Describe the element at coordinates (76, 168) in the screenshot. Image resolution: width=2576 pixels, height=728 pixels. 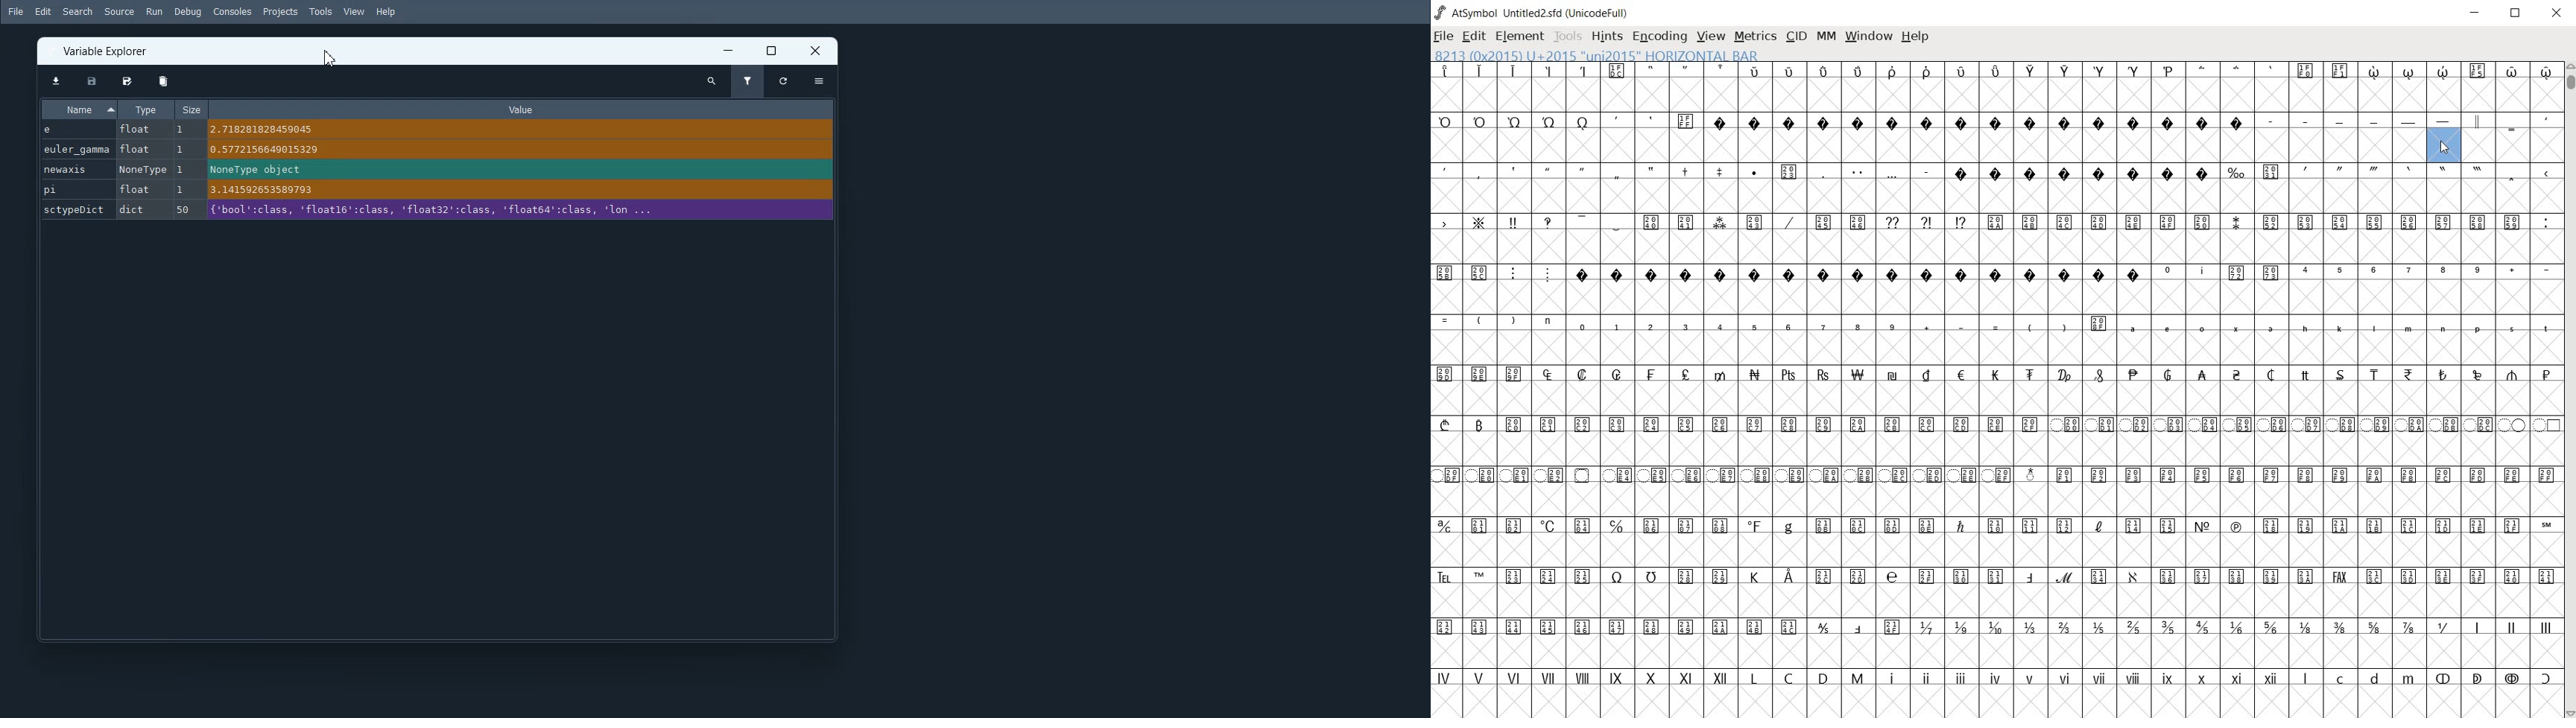
I see `newaxis` at that location.